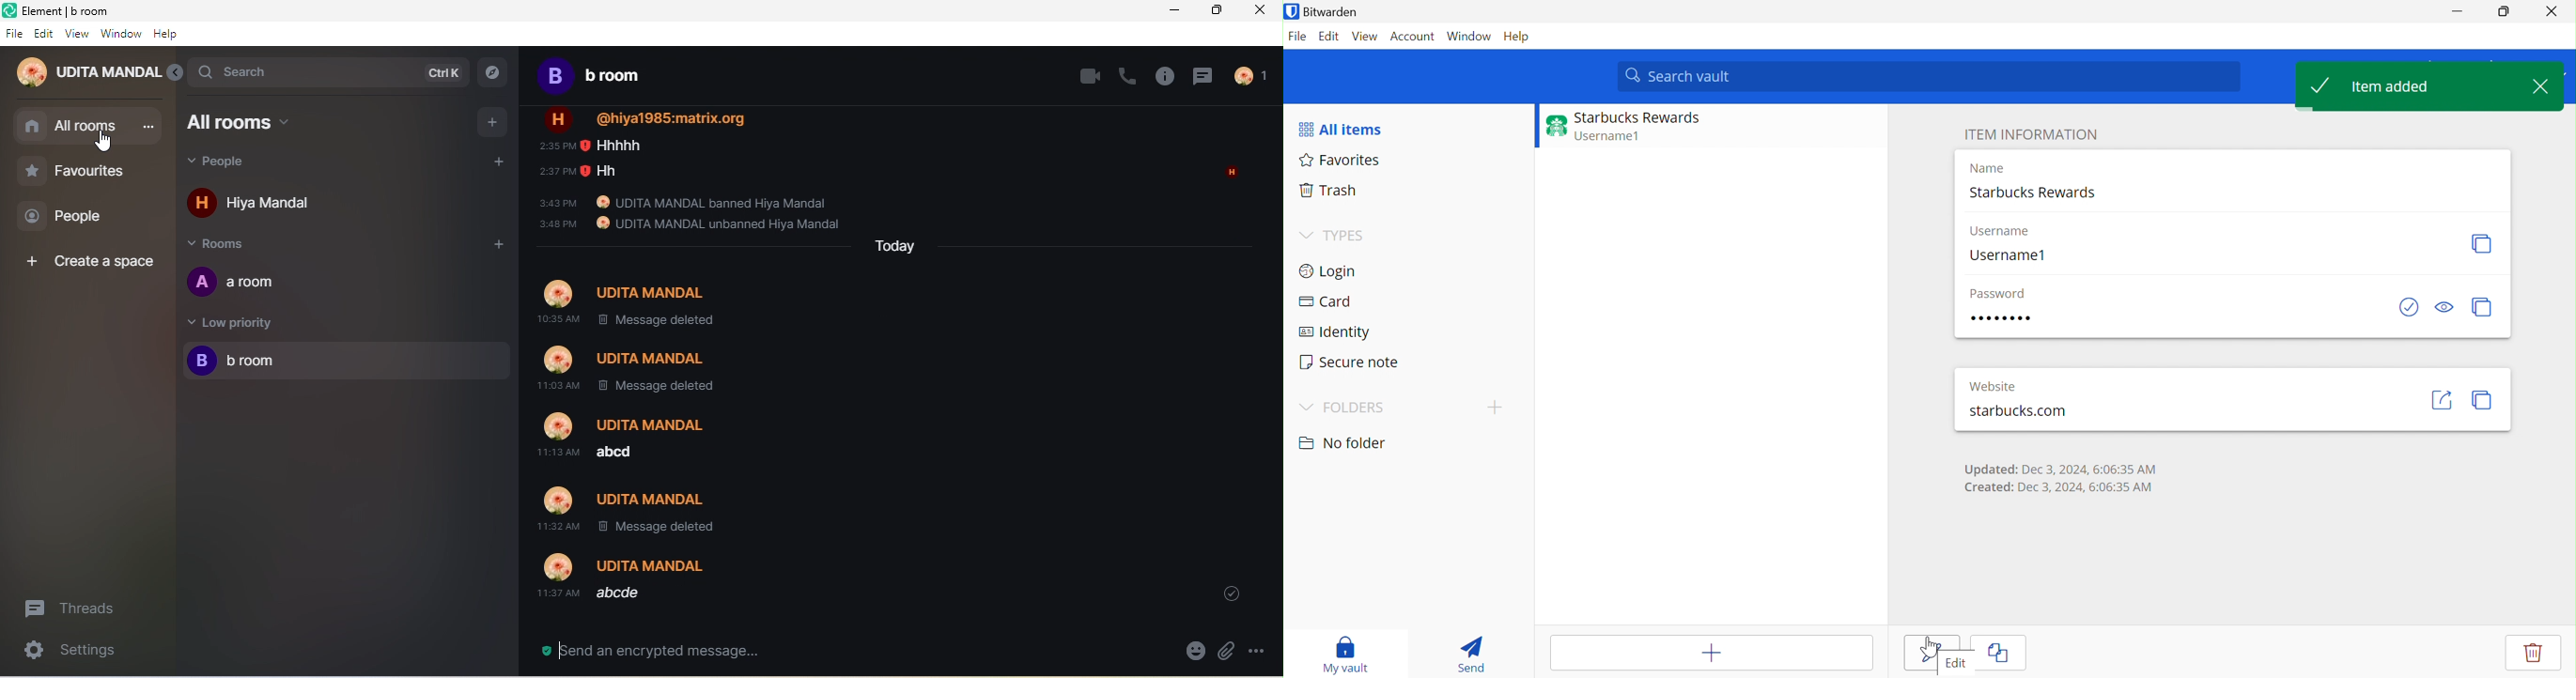 The width and height of the screenshot is (2576, 700). What do you see at coordinates (2505, 9) in the screenshot?
I see `Restore Down` at bounding box center [2505, 9].